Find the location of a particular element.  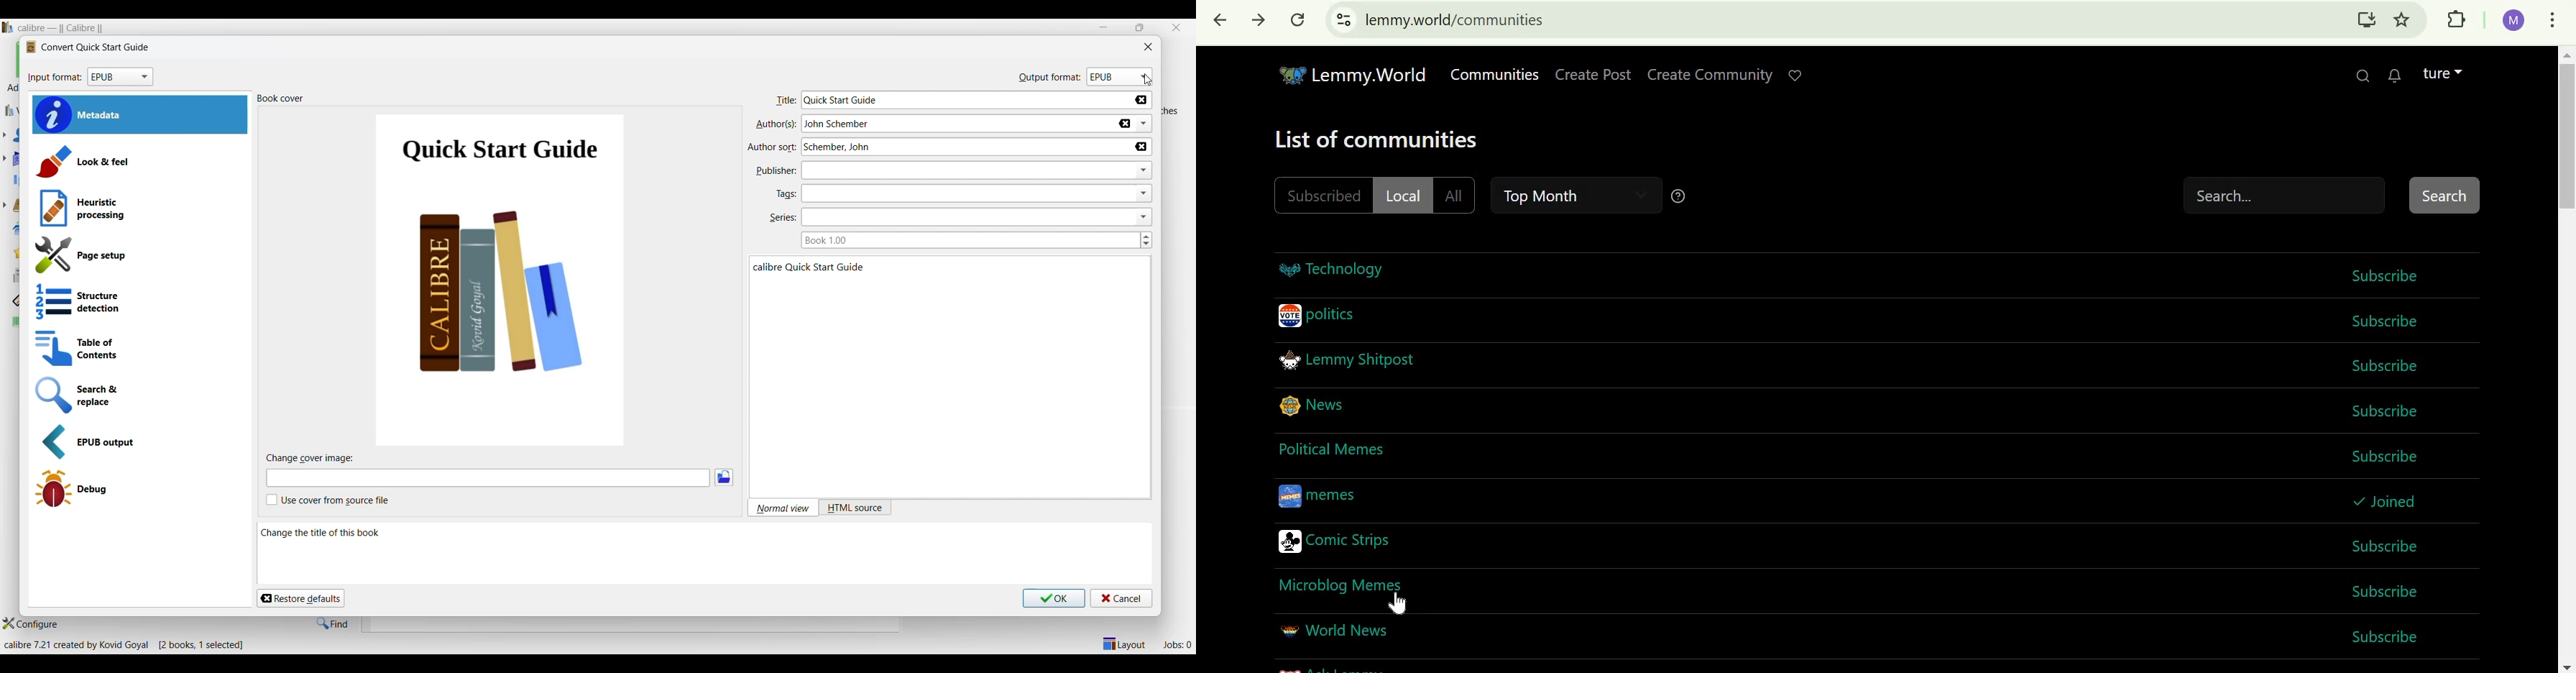

Type in author is located at coordinates (939, 147).